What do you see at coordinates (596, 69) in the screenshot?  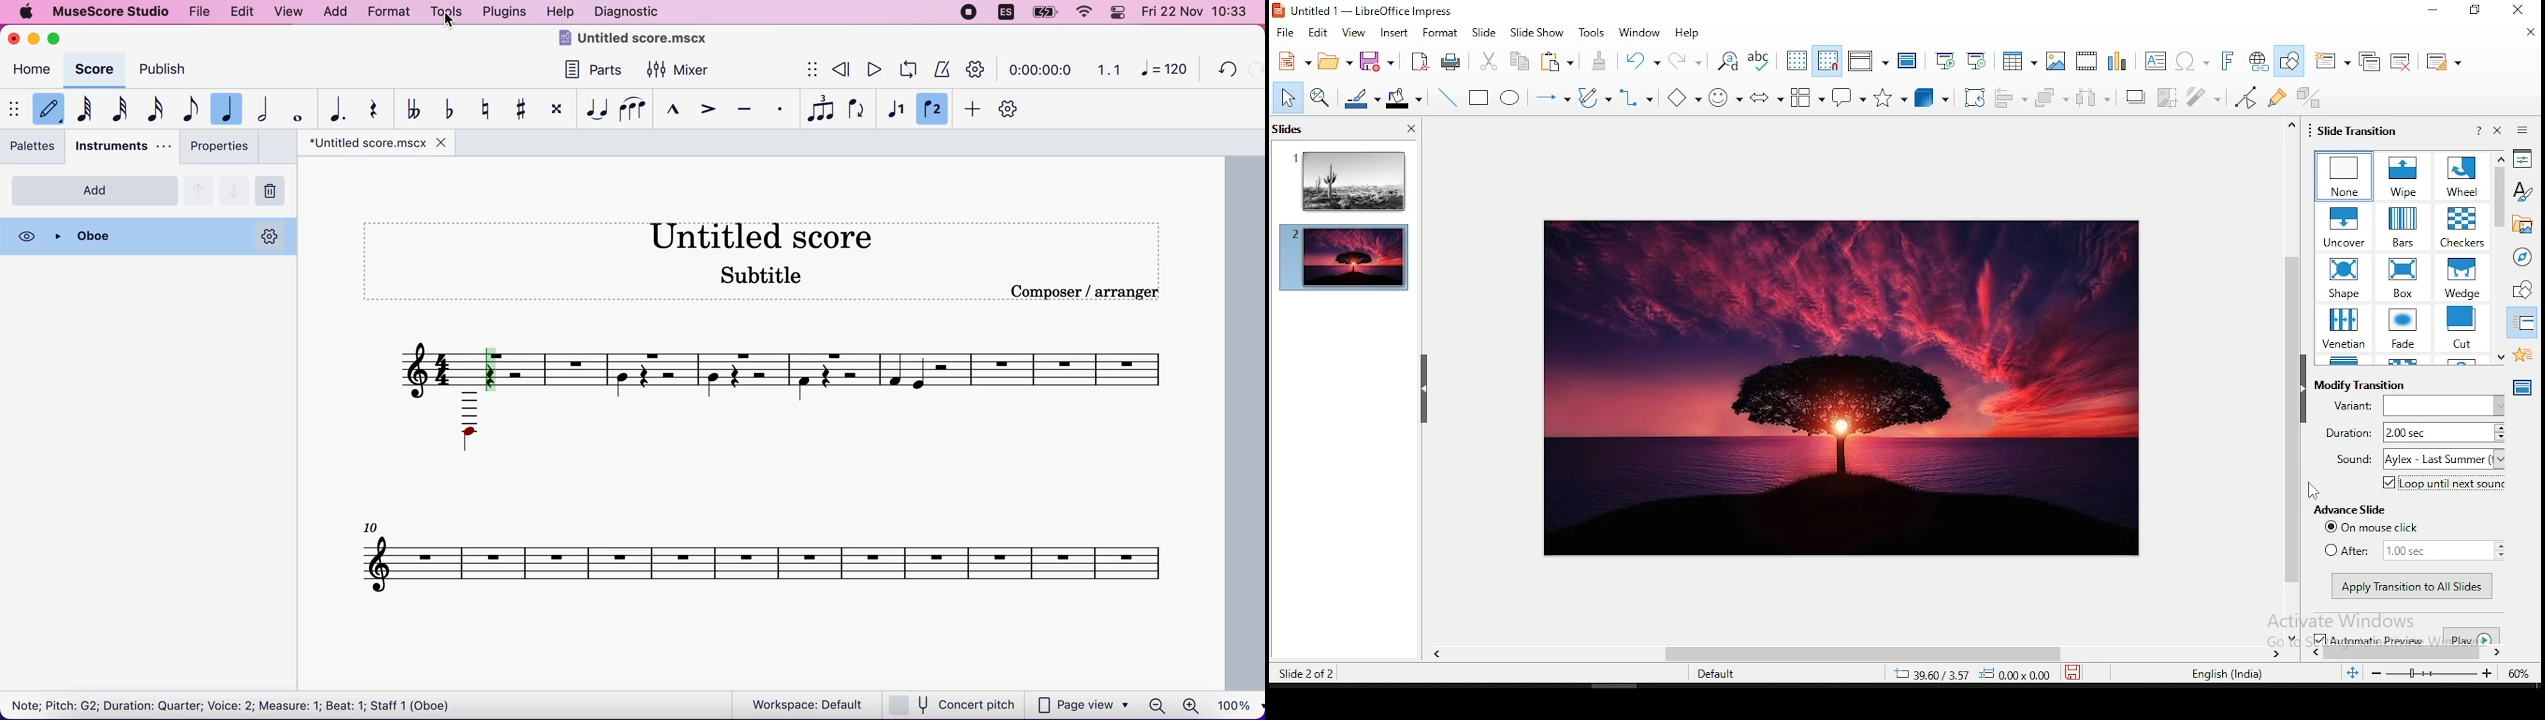 I see `parts` at bounding box center [596, 69].